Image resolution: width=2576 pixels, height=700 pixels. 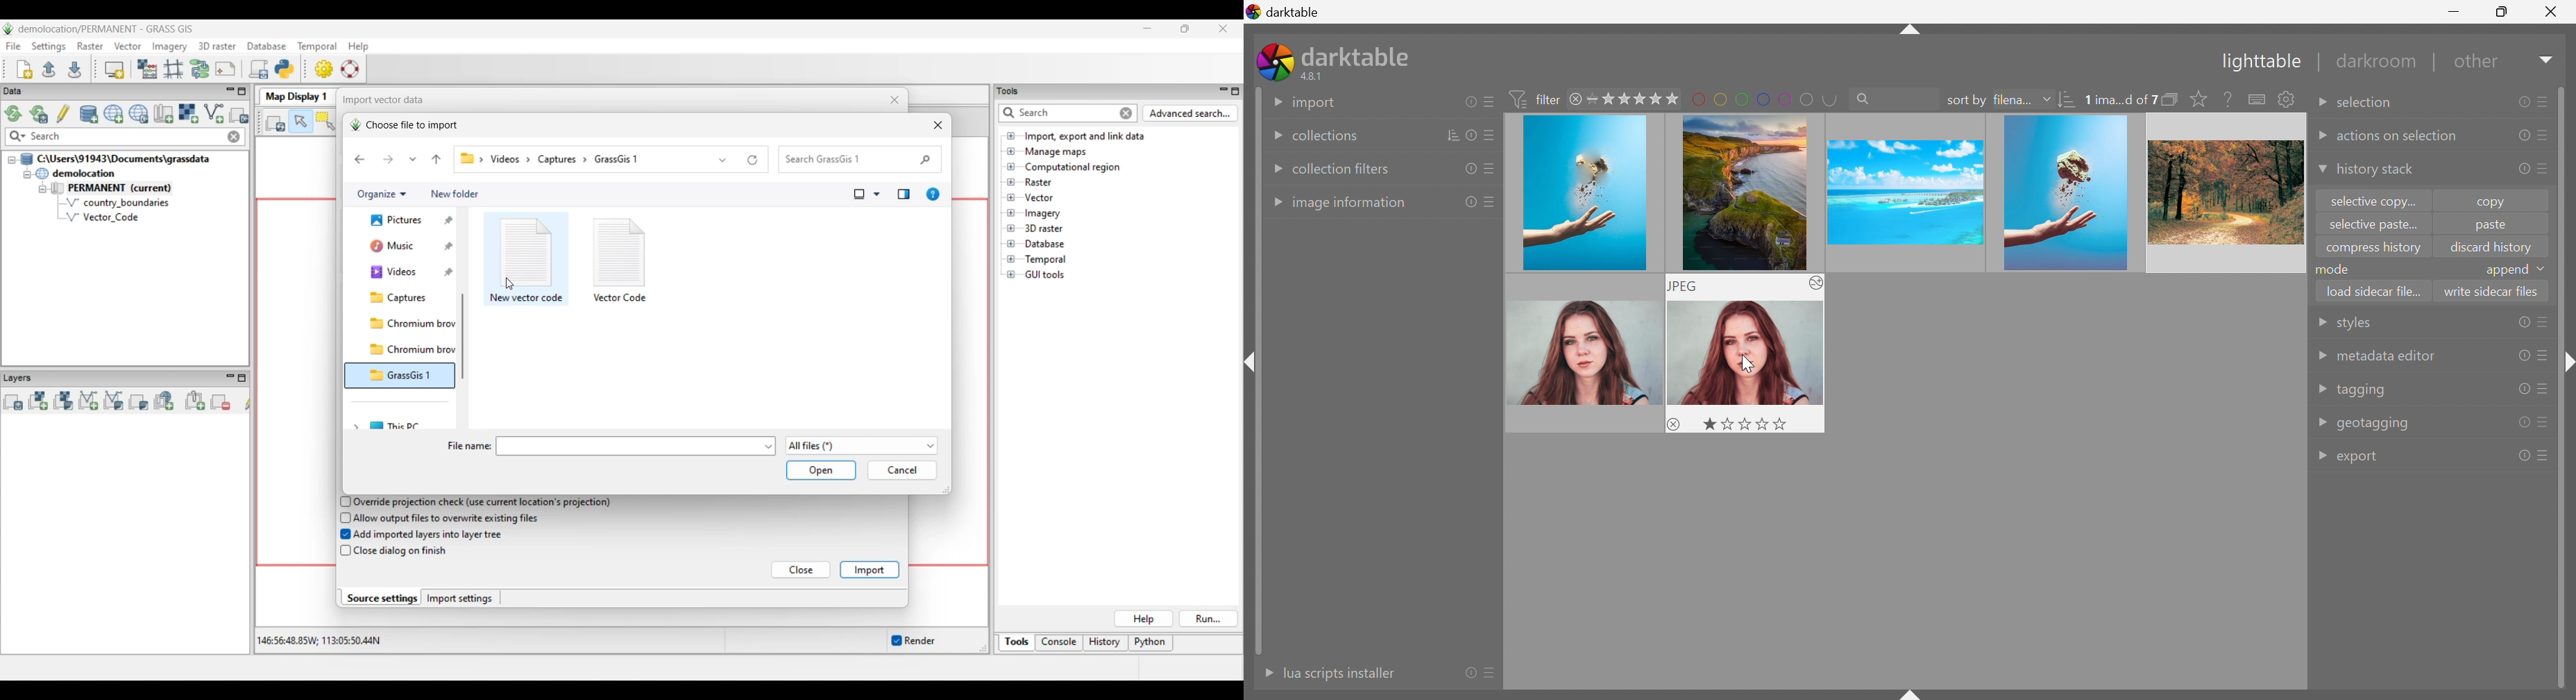 I want to click on Lighttable, so click(x=2257, y=63).